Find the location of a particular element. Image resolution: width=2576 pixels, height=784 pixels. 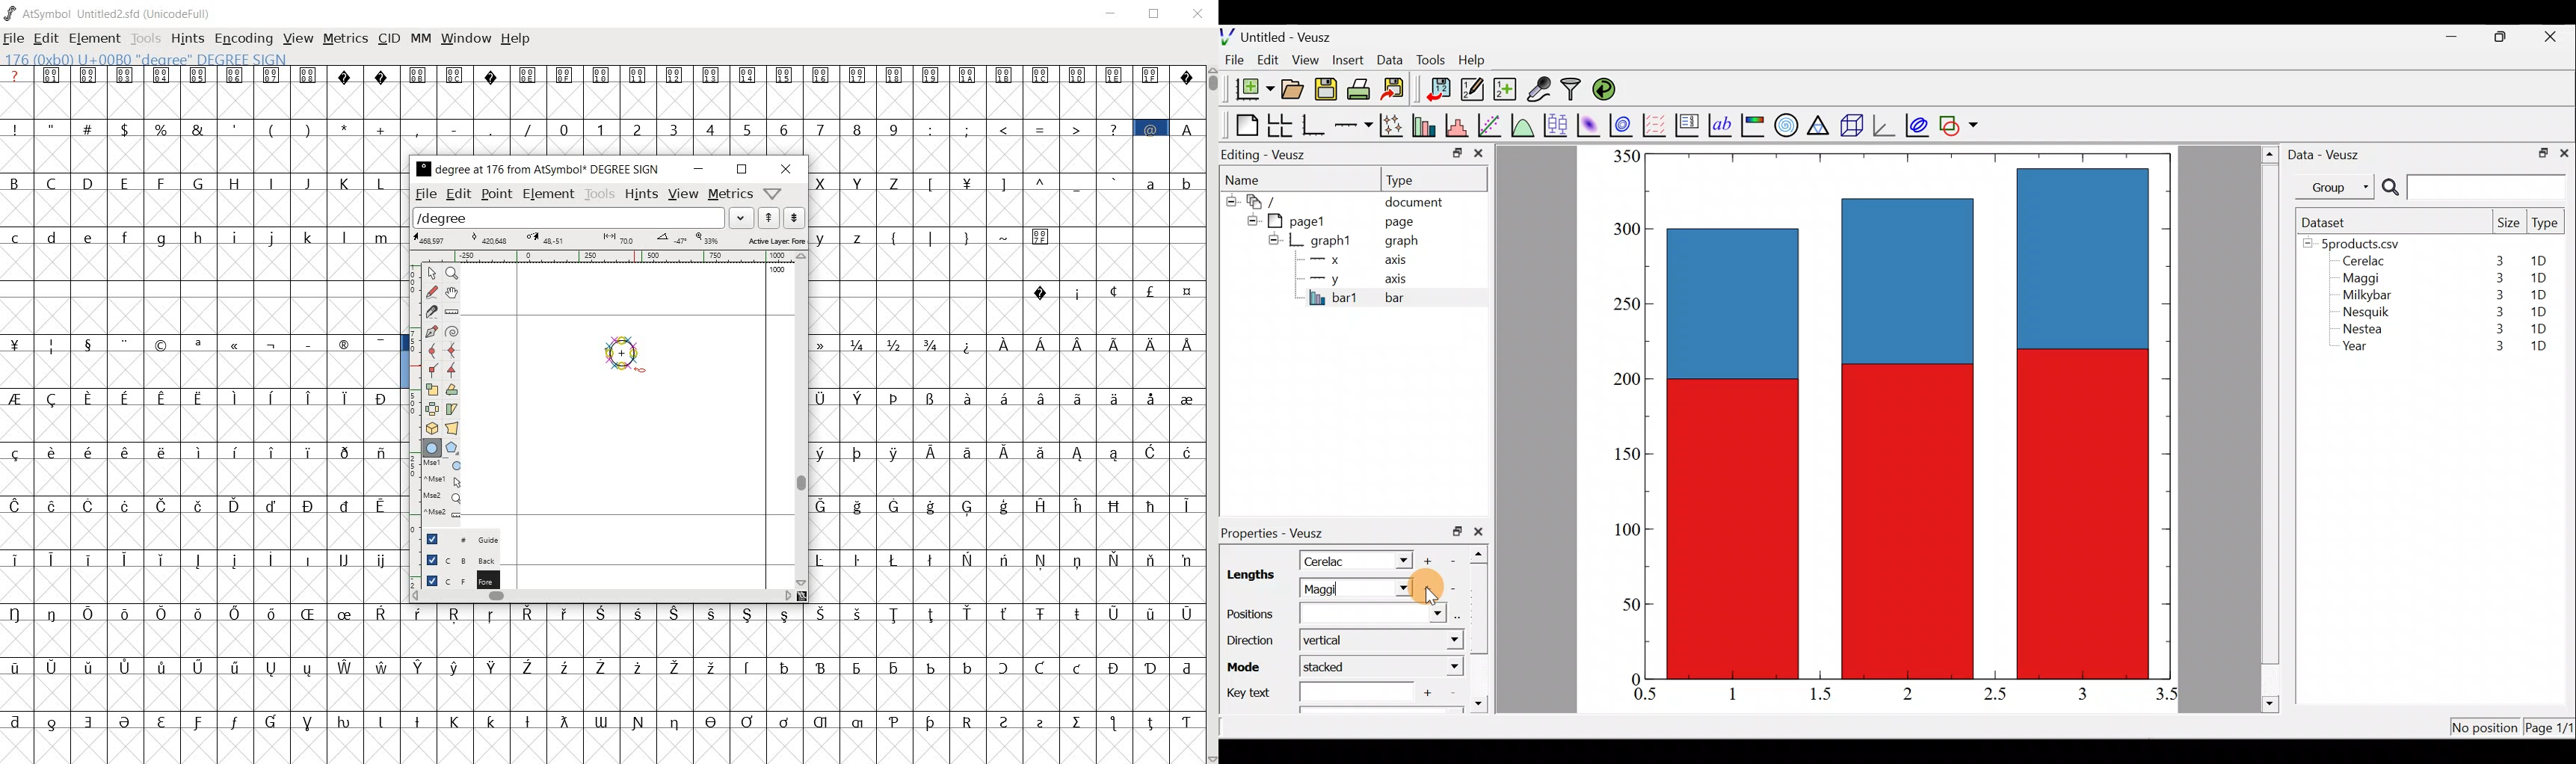

3 is located at coordinates (2081, 693).